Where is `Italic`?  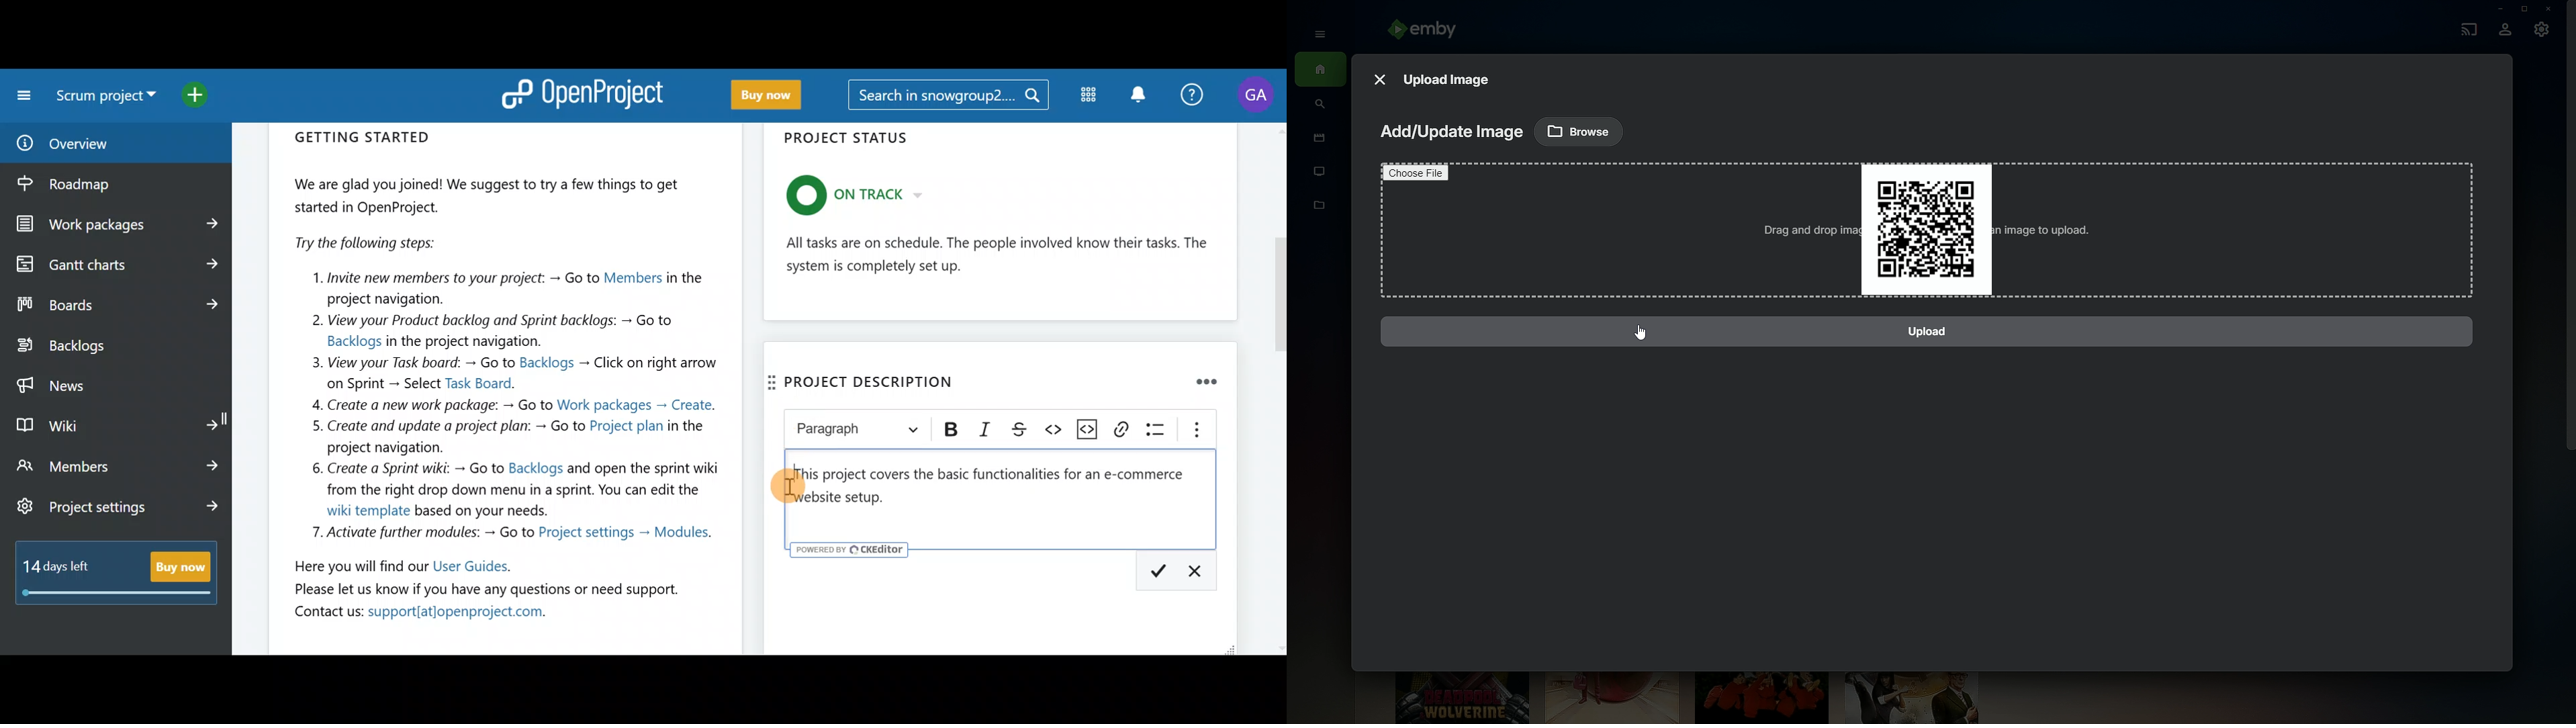 Italic is located at coordinates (986, 428).